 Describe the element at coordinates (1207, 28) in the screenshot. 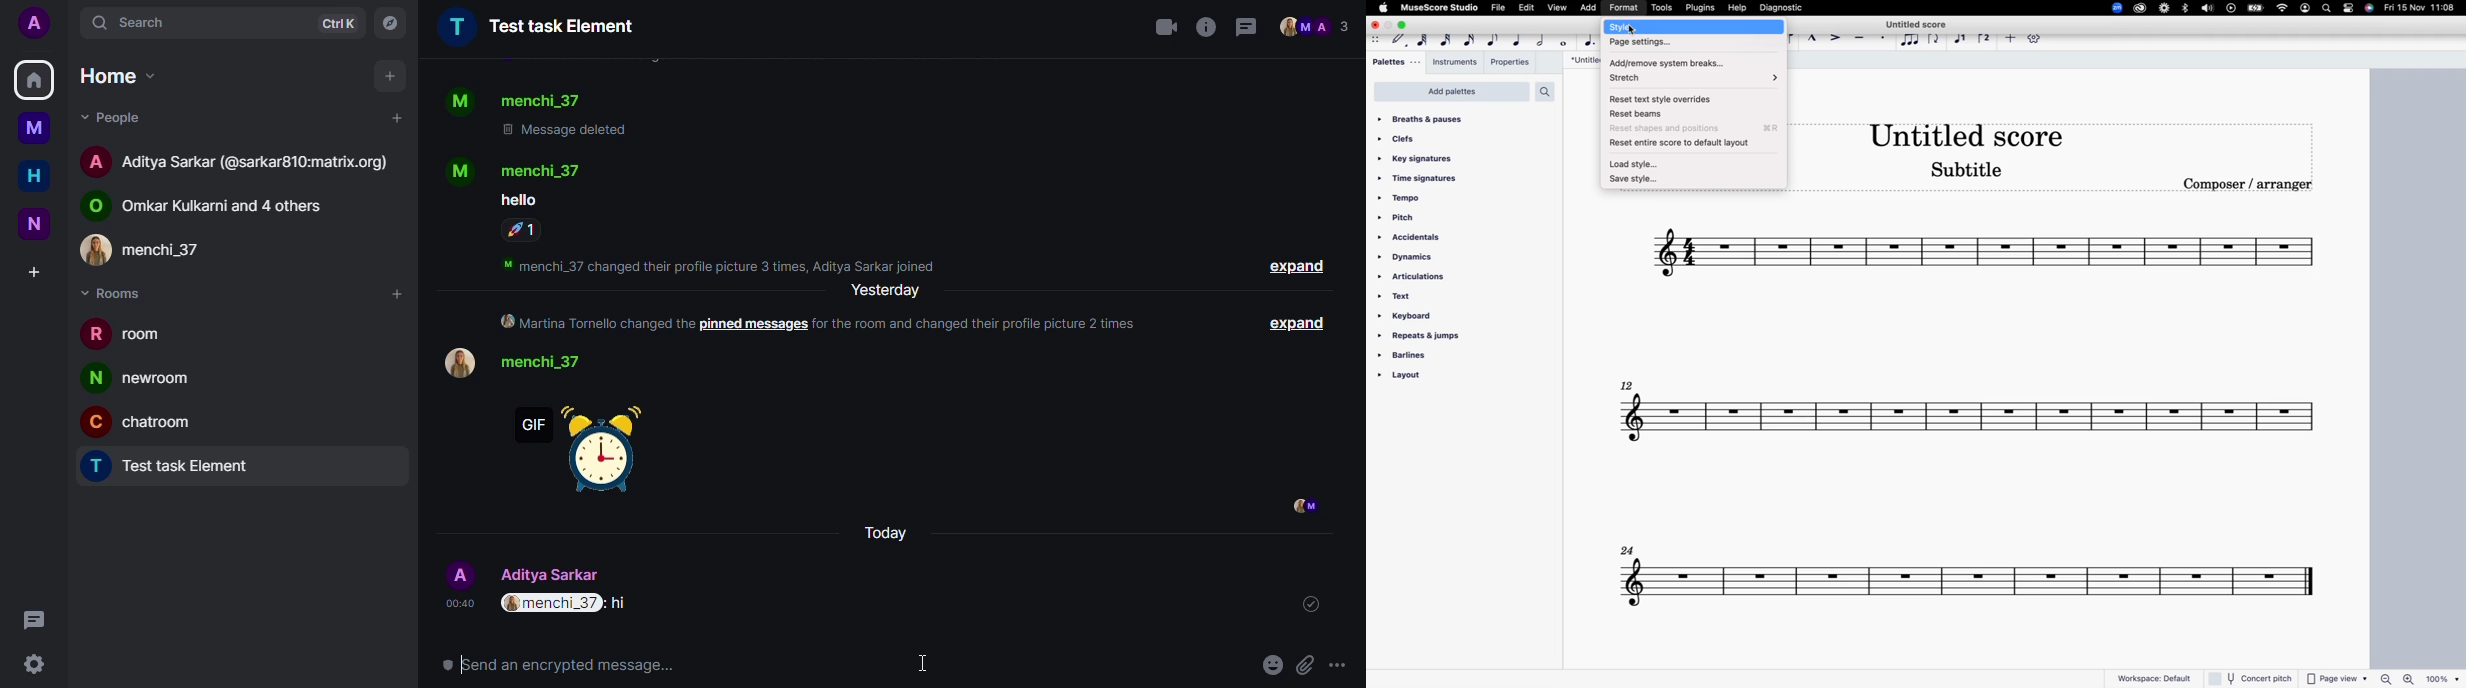

I see `info` at that location.